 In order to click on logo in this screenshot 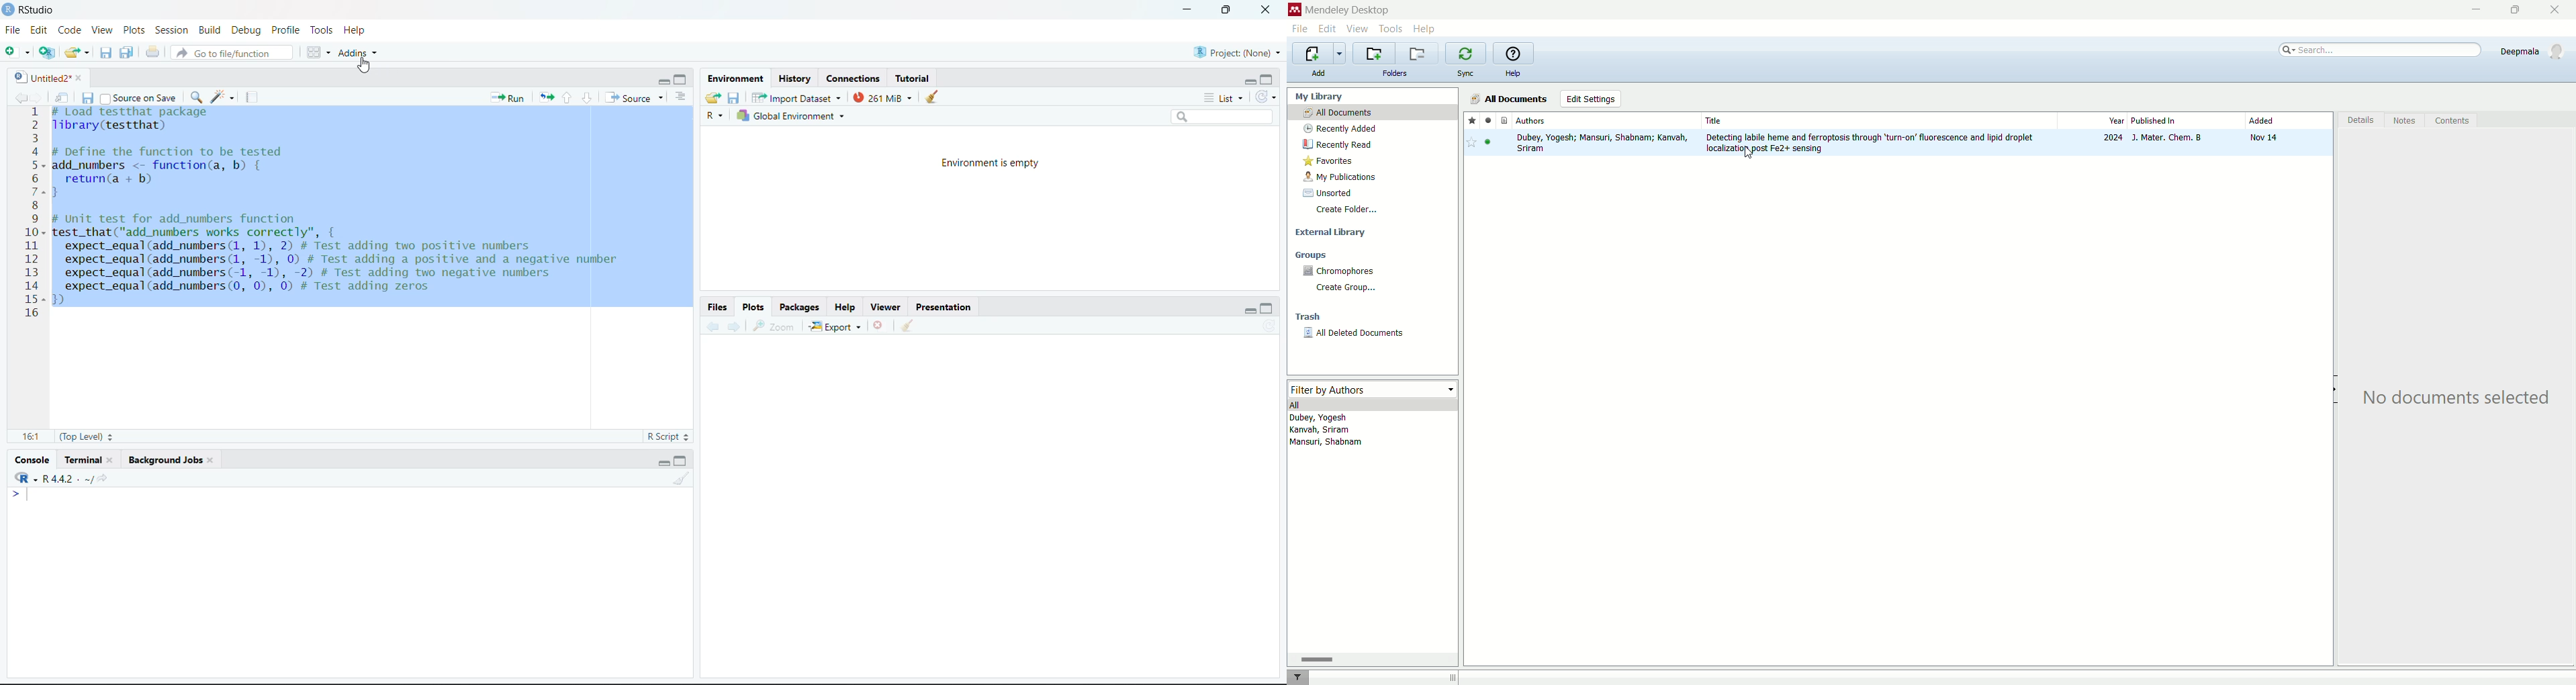, I will do `click(8, 9)`.